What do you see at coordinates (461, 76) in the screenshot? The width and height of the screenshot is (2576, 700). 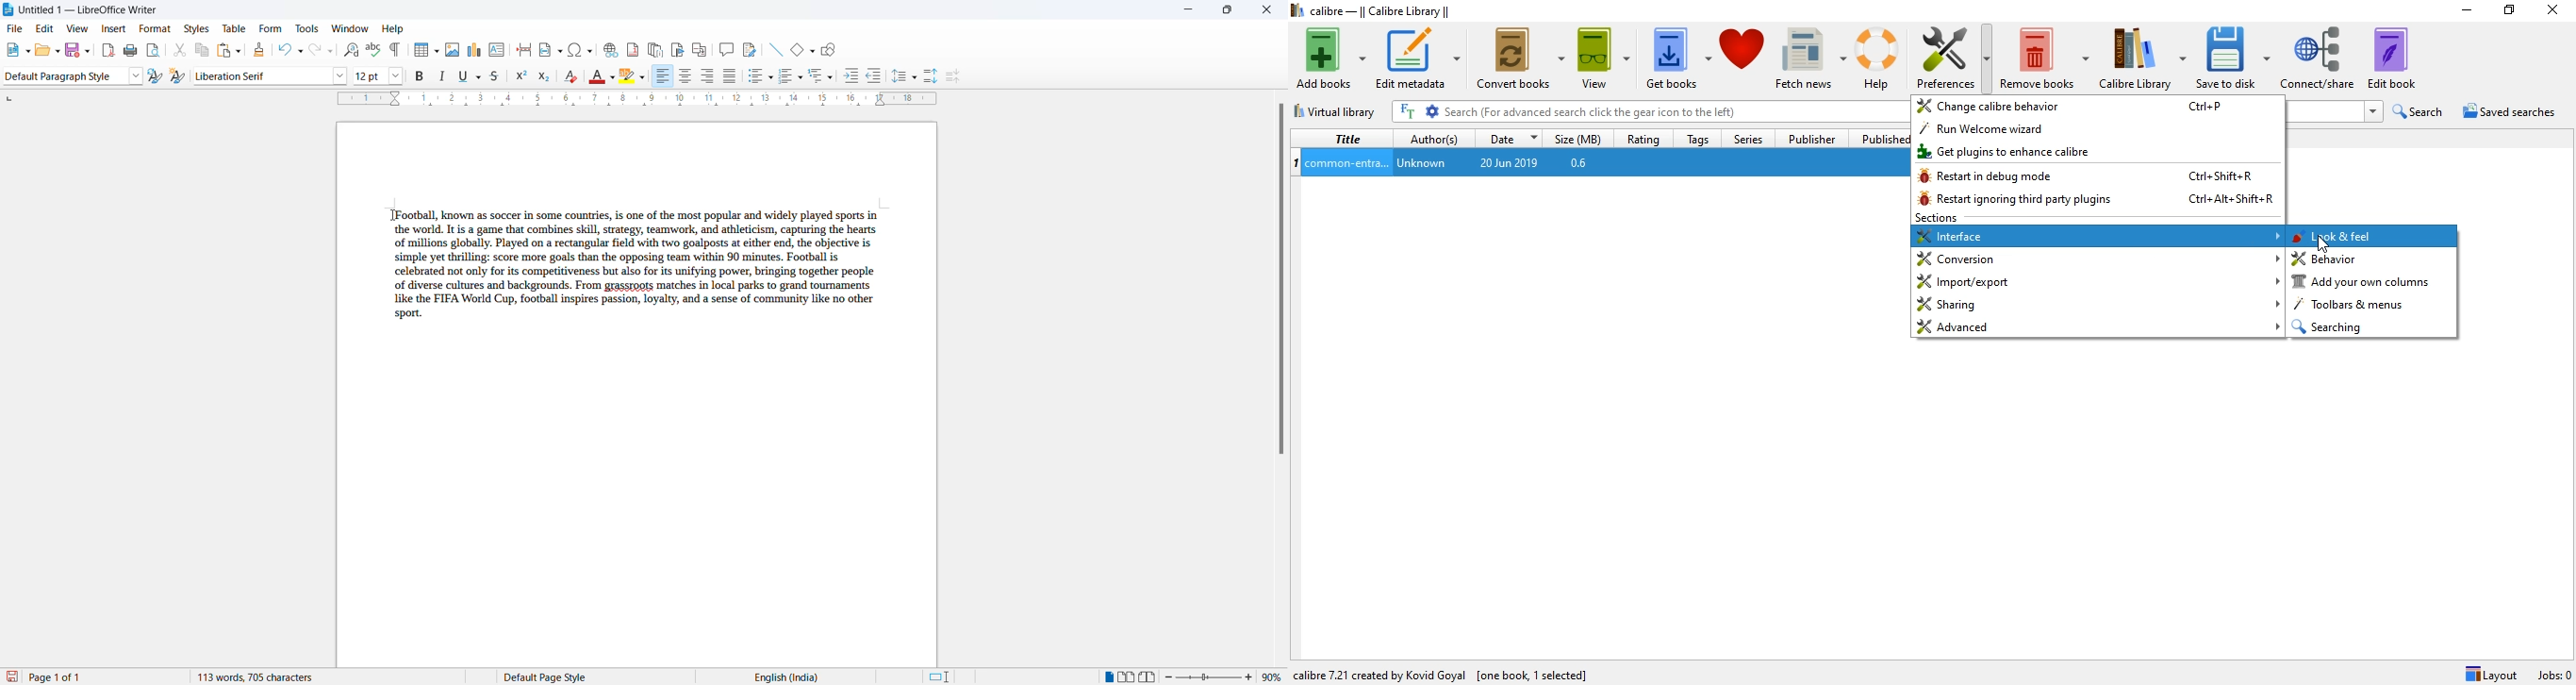 I see `underline` at bounding box center [461, 76].